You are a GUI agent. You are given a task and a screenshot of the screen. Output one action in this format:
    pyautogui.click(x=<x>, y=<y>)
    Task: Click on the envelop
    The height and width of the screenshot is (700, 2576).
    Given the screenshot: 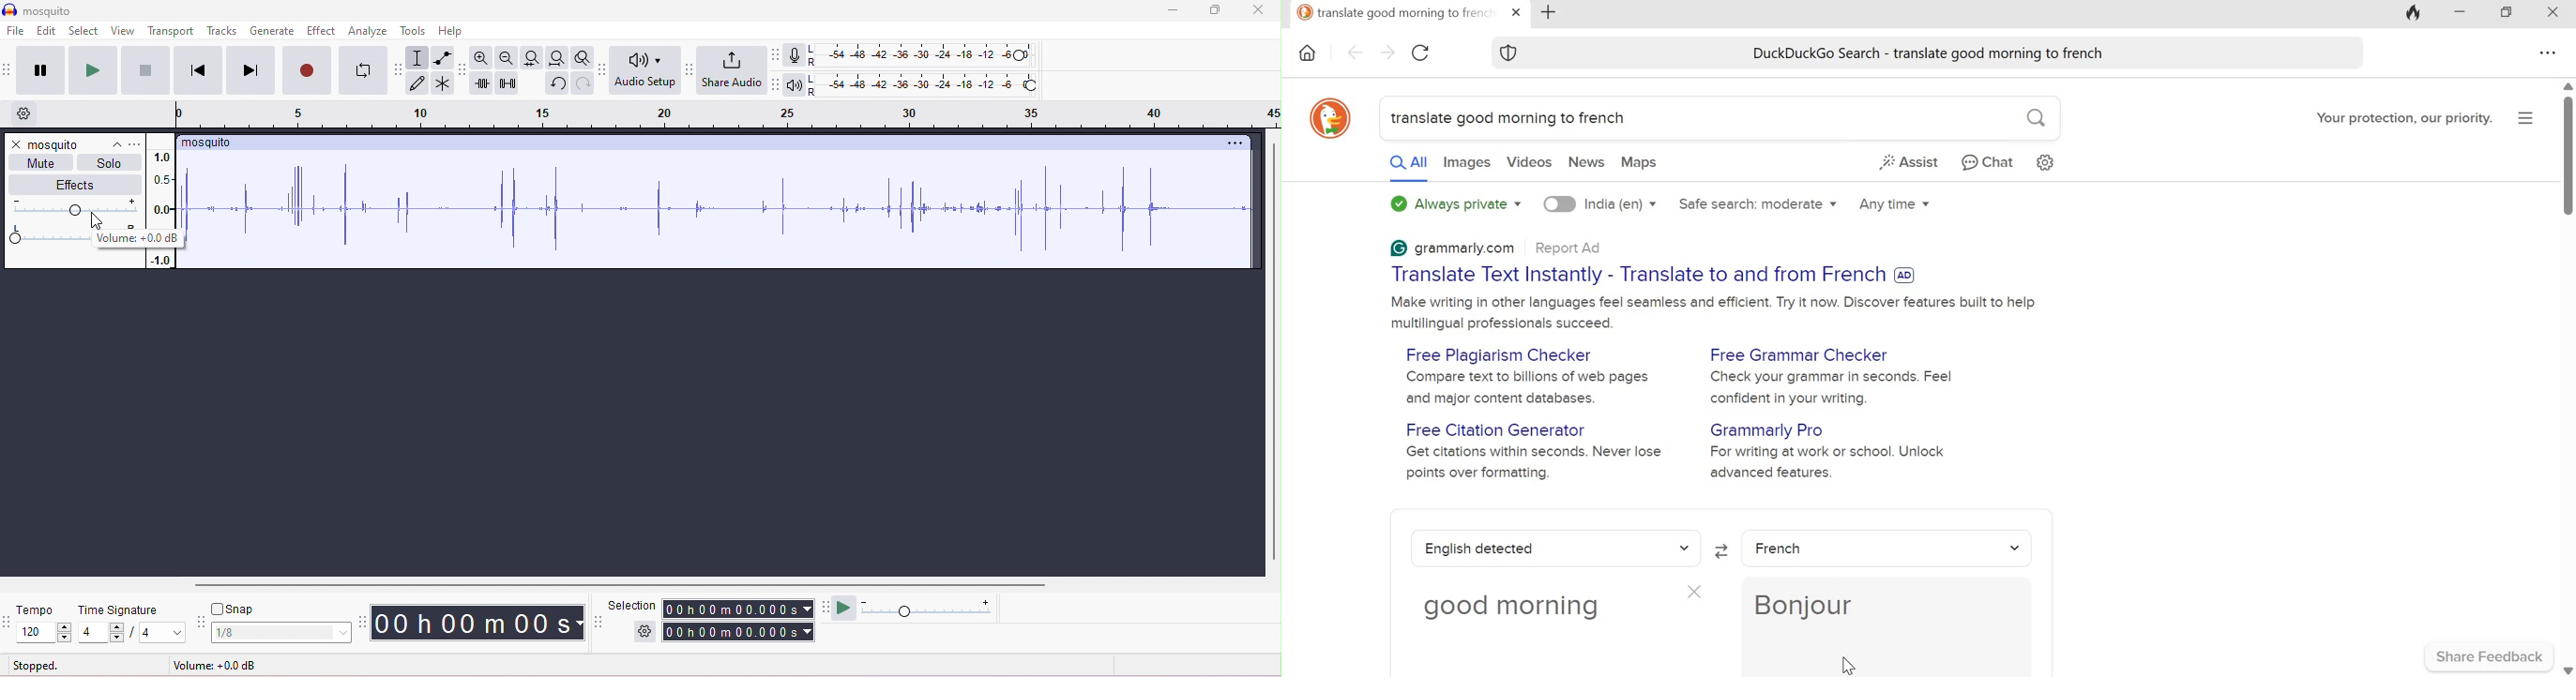 What is the action you would take?
    pyautogui.click(x=442, y=58)
    